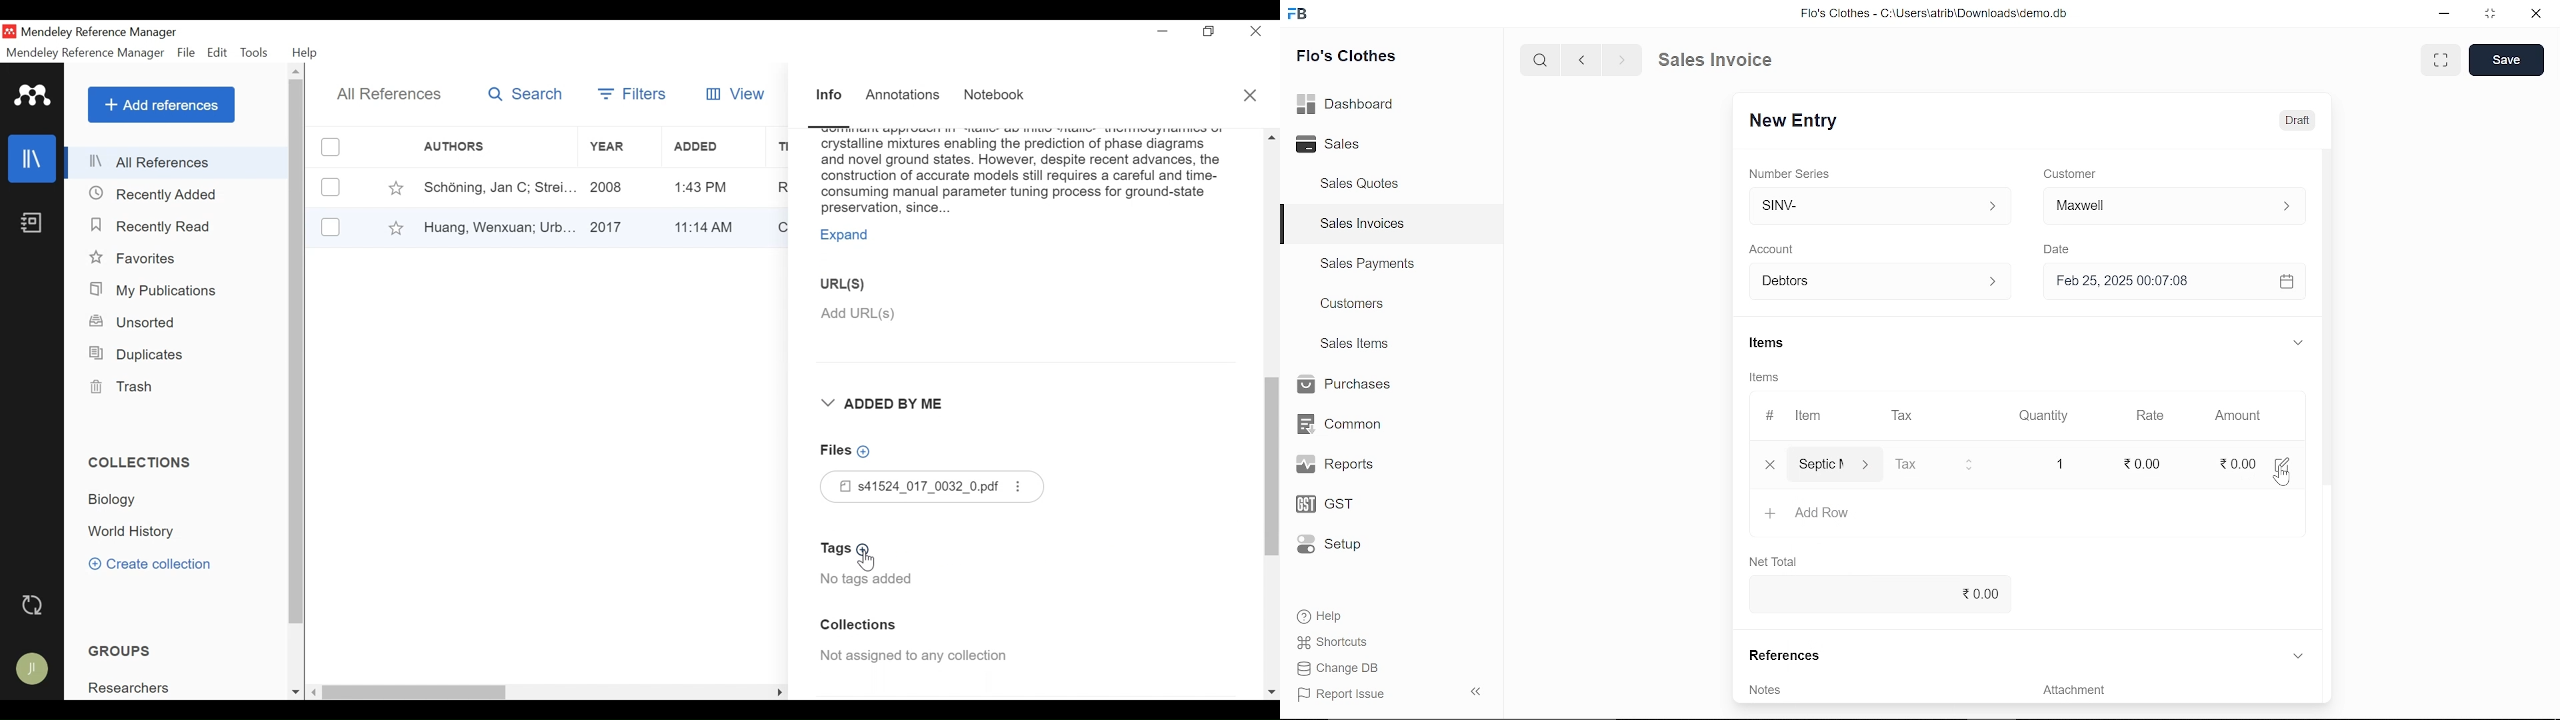  I want to click on Vertical Scroll bar, so click(297, 352).